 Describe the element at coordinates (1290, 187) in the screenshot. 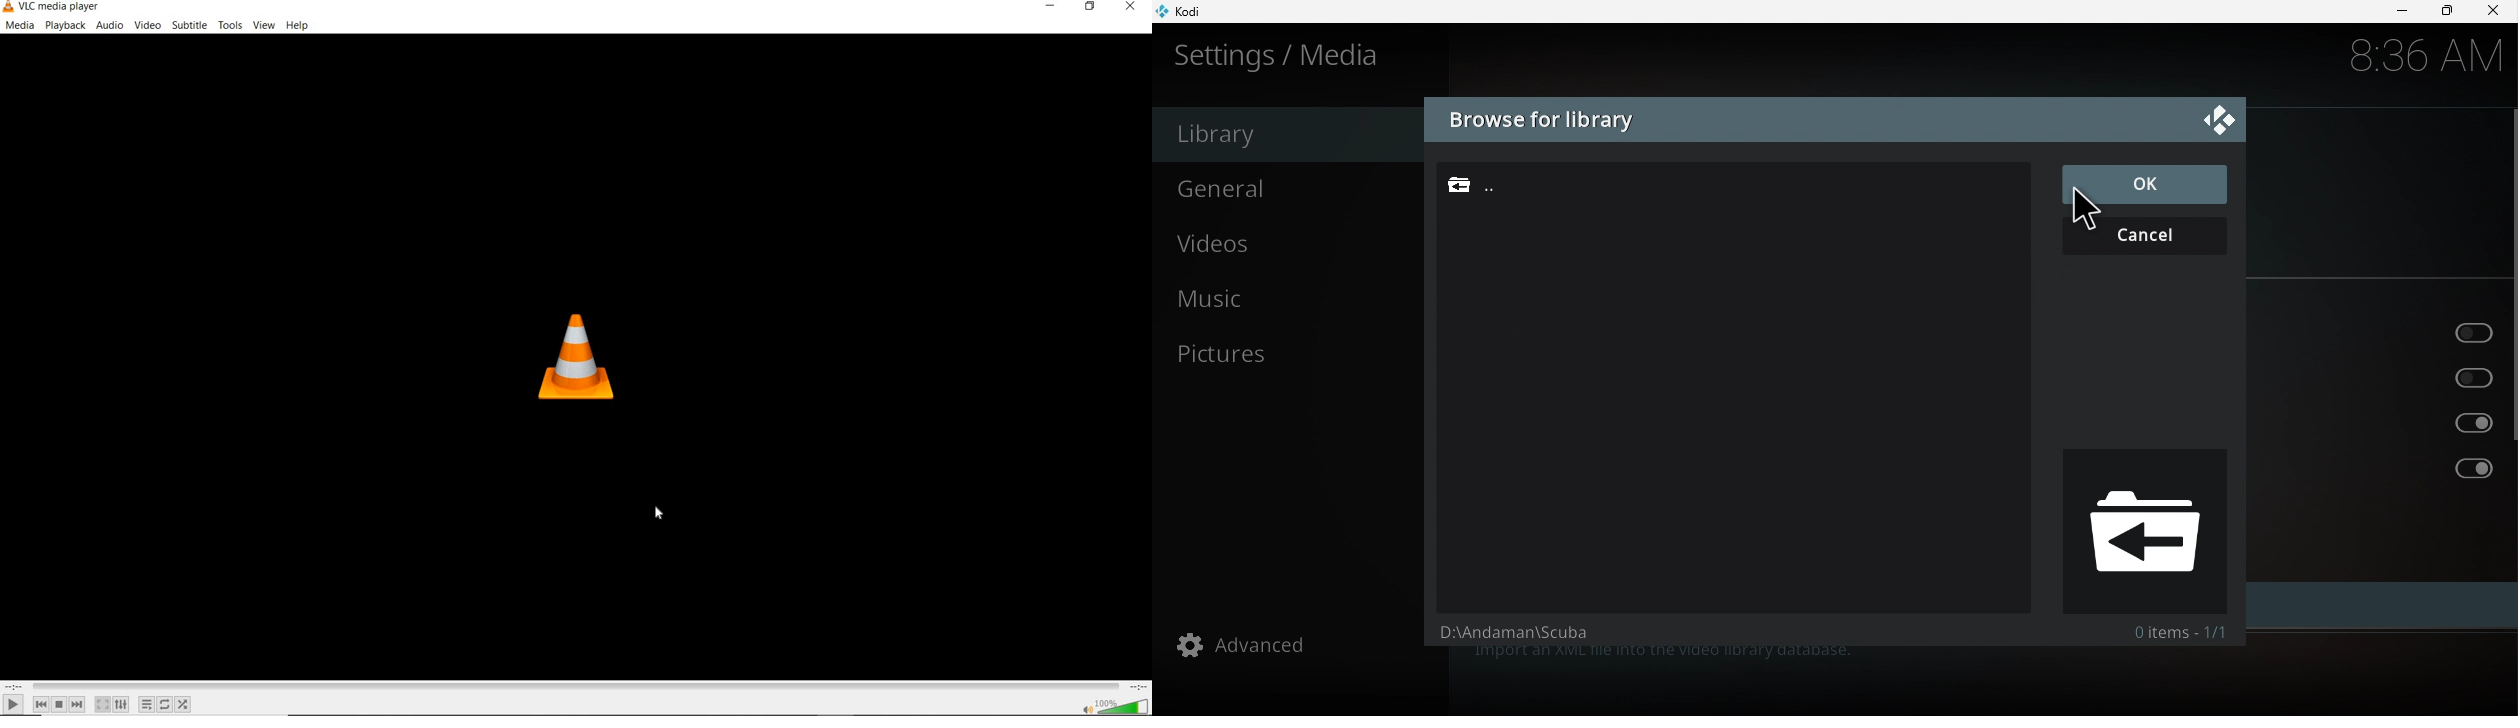

I see `General` at that location.